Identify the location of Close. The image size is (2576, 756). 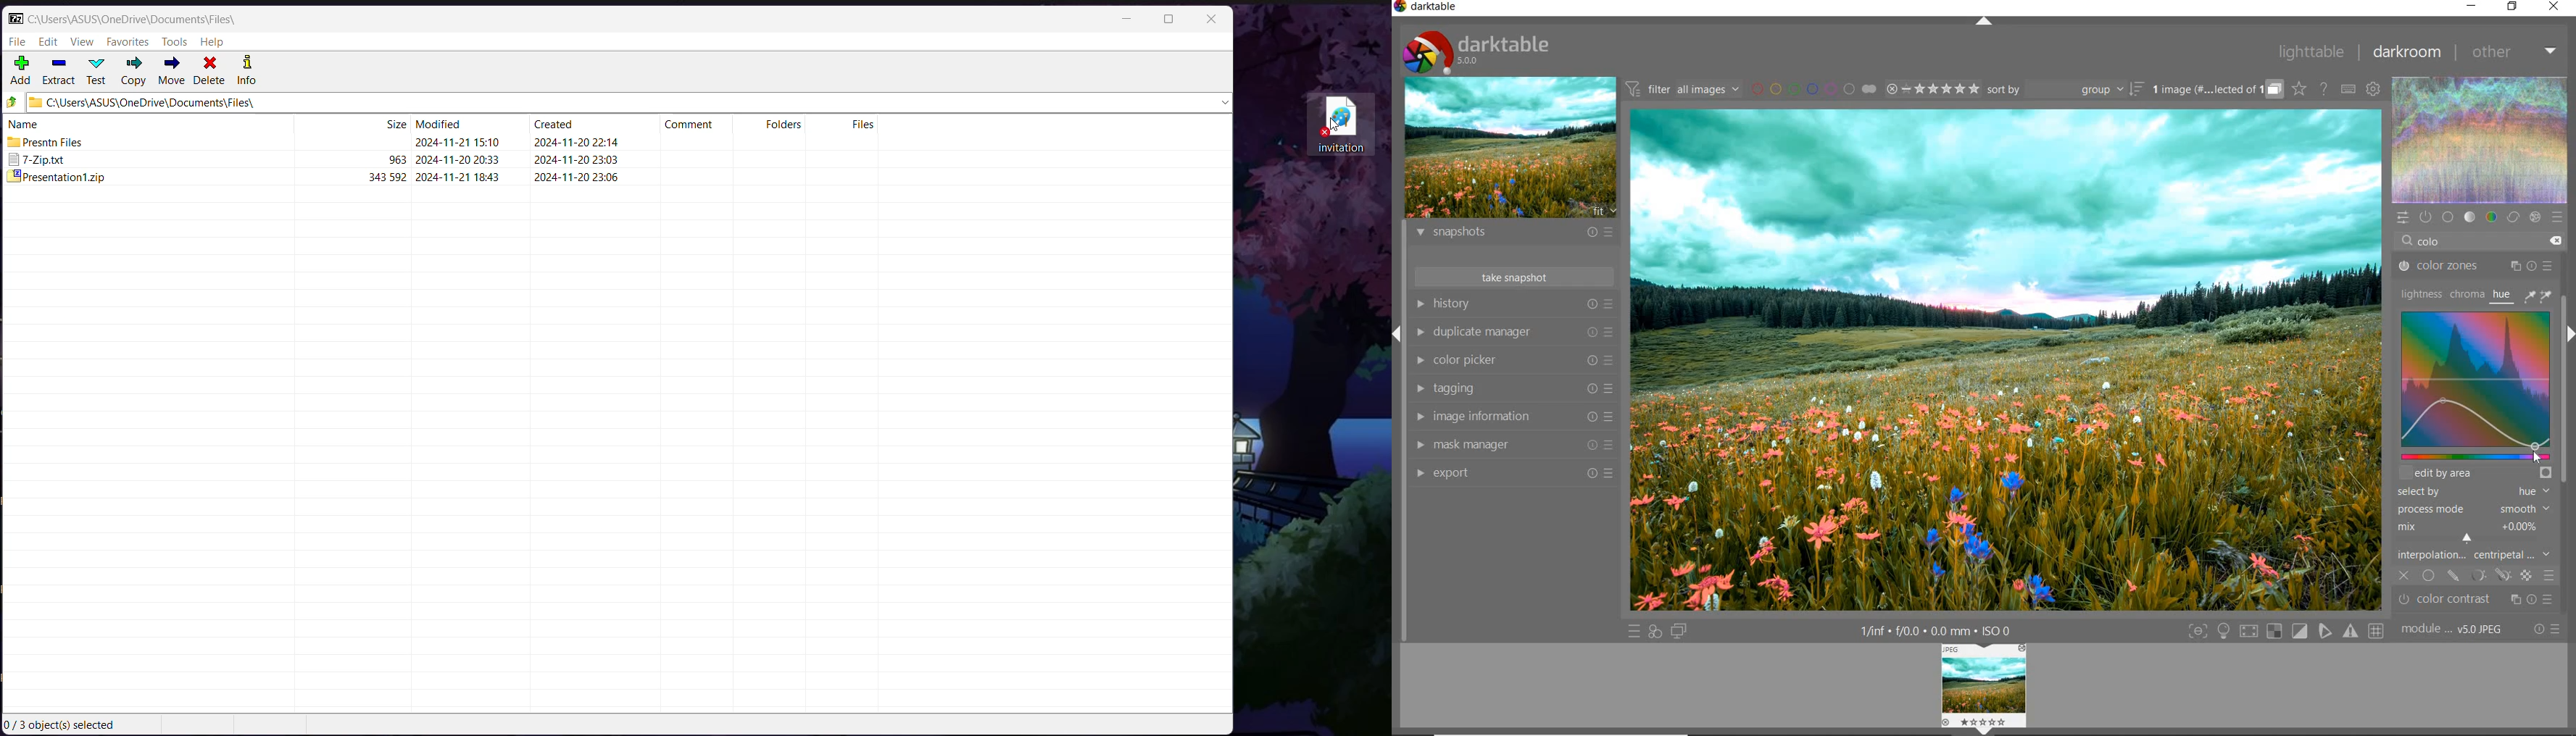
(1210, 20).